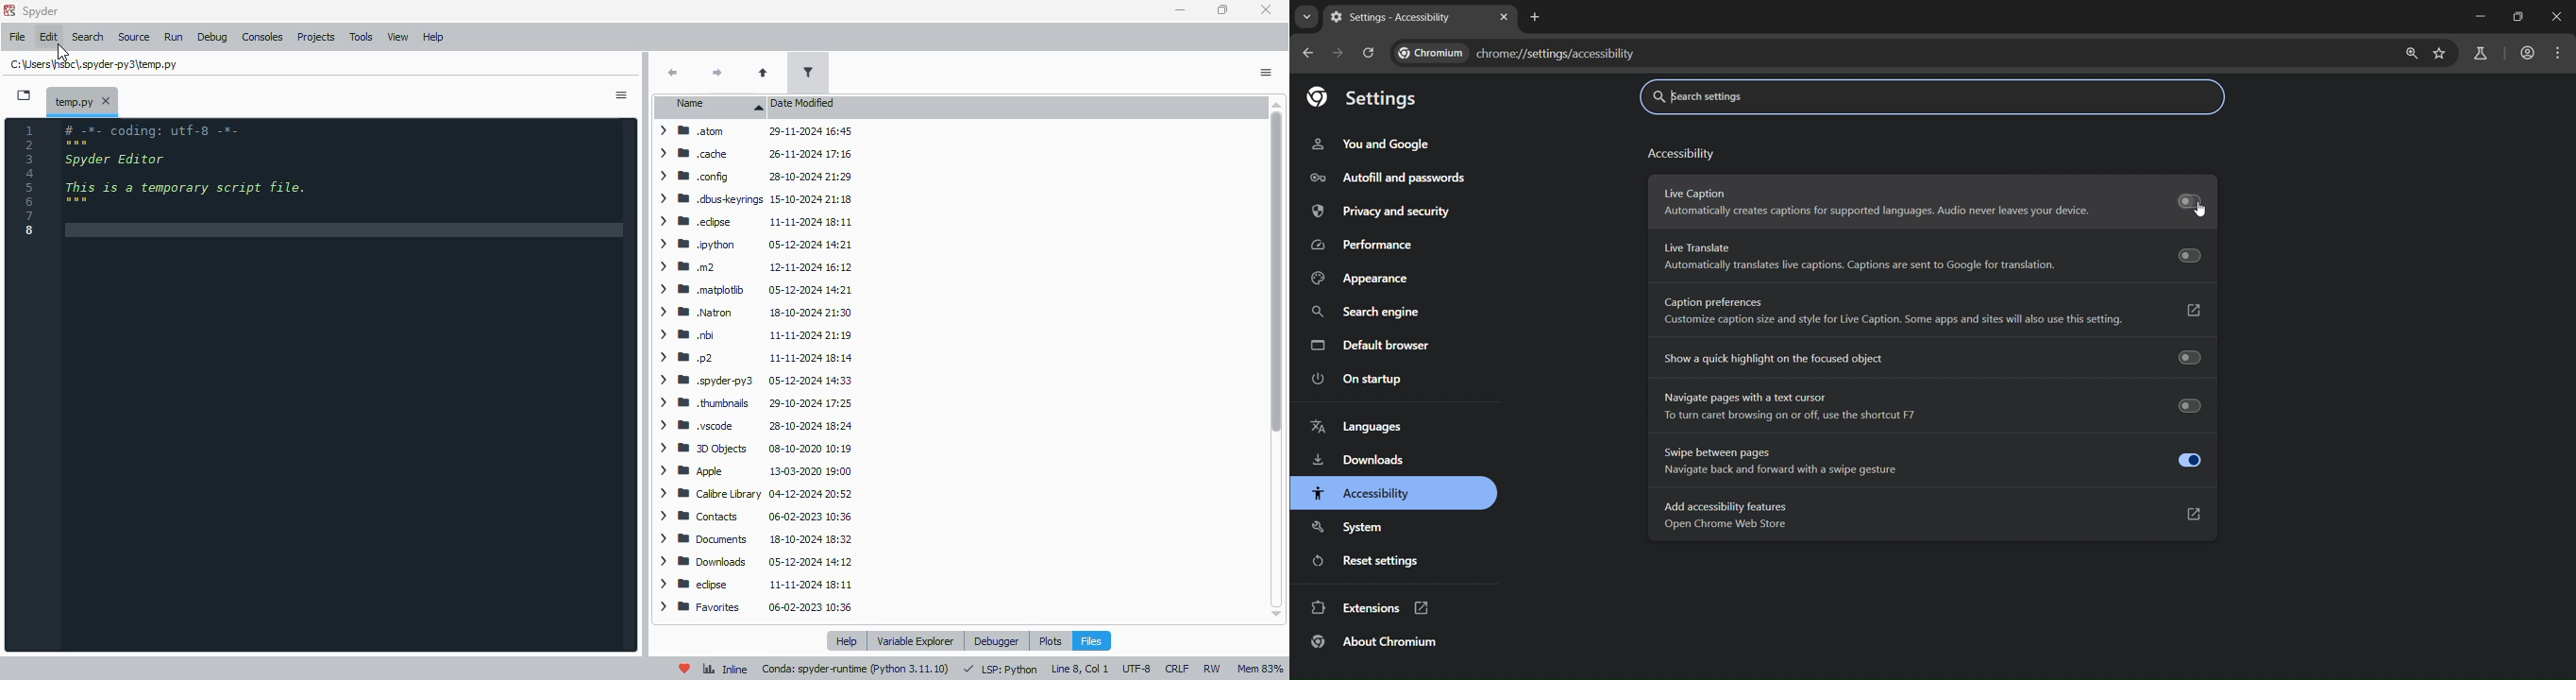 The height and width of the screenshot is (700, 2576). Describe the element at coordinates (1375, 493) in the screenshot. I see `accessibility` at that location.